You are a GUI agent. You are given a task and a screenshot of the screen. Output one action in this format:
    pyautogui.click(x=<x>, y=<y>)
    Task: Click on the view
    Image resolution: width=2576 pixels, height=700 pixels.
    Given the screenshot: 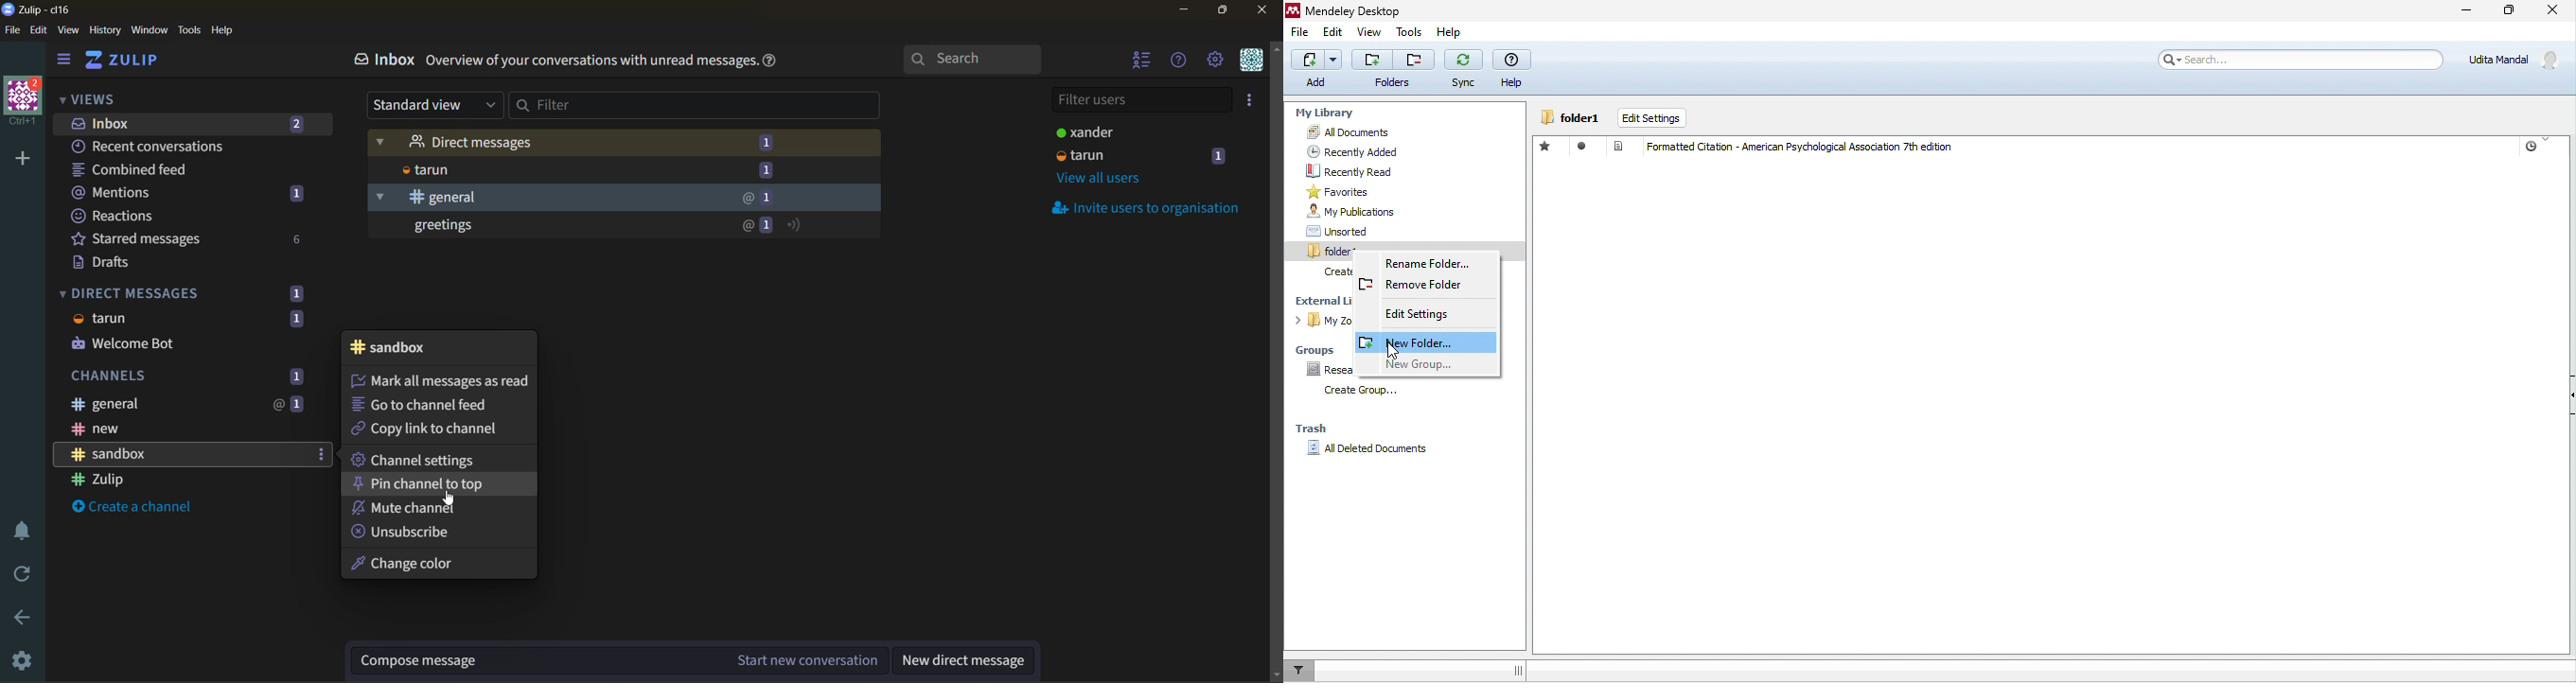 What is the action you would take?
    pyautogui.click(x=1368, y=30)
    